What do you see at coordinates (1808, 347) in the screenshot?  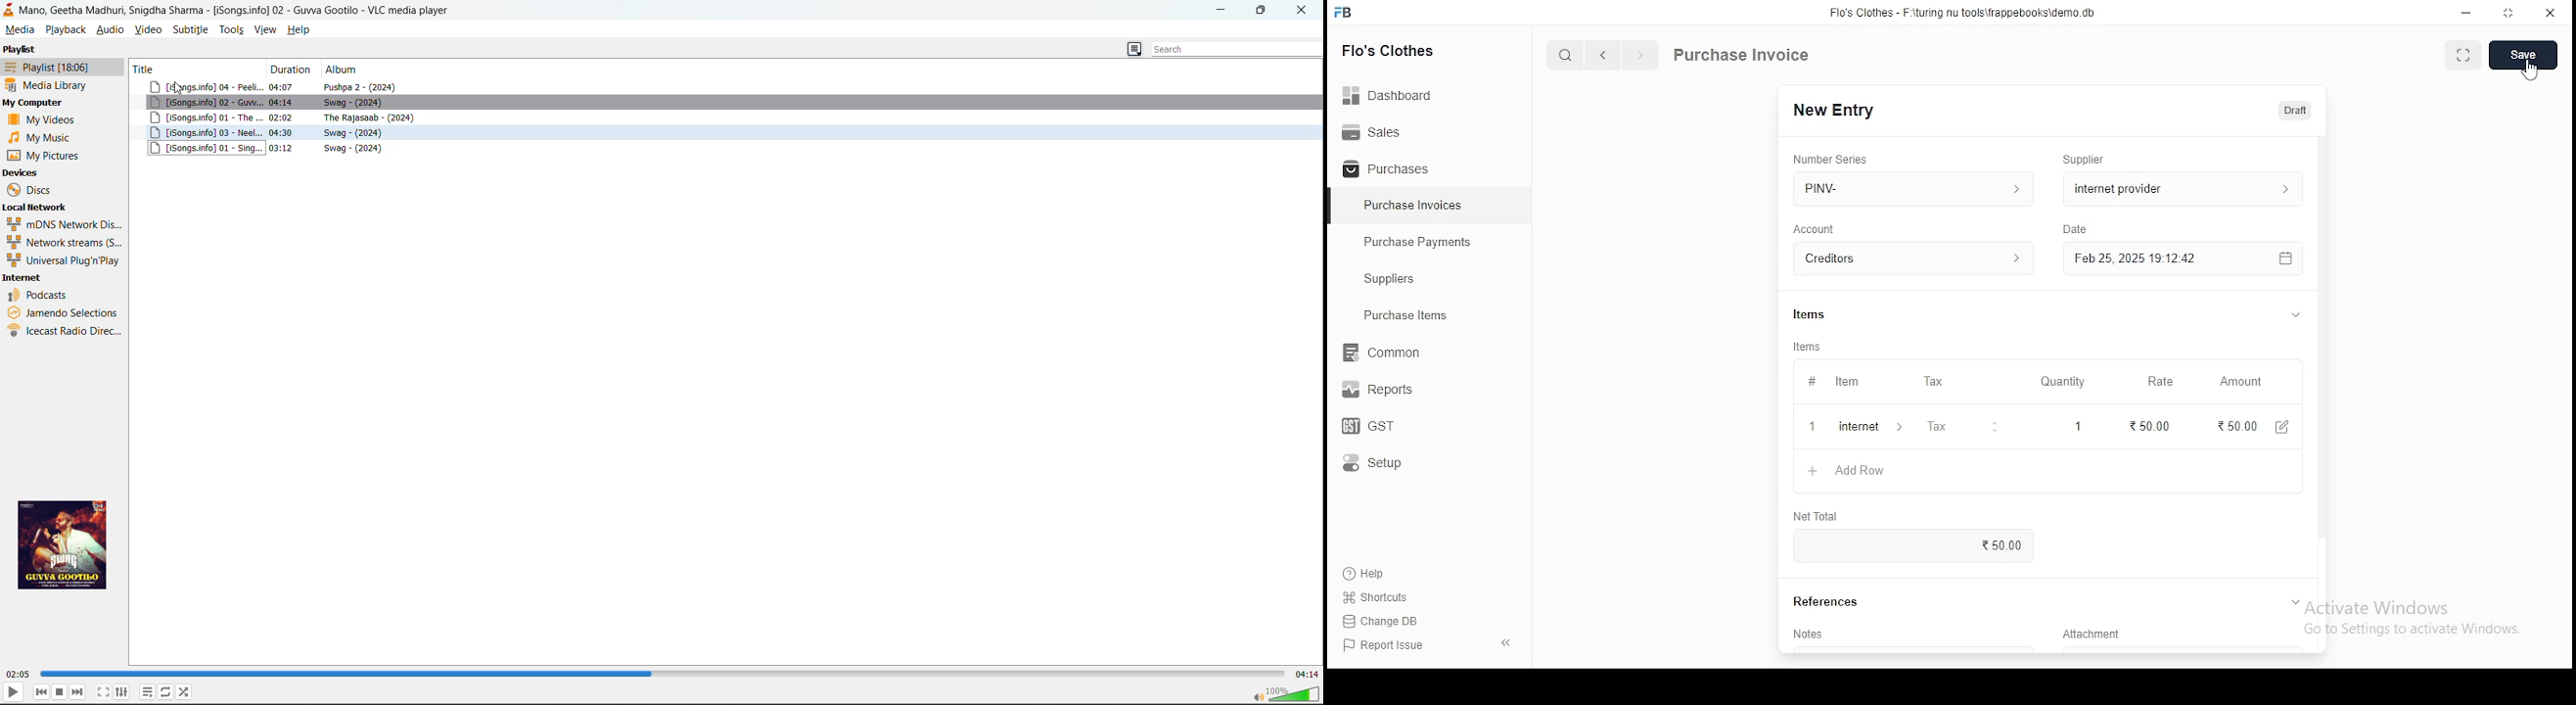 I see `Items` at bounding box center [1808, 347].